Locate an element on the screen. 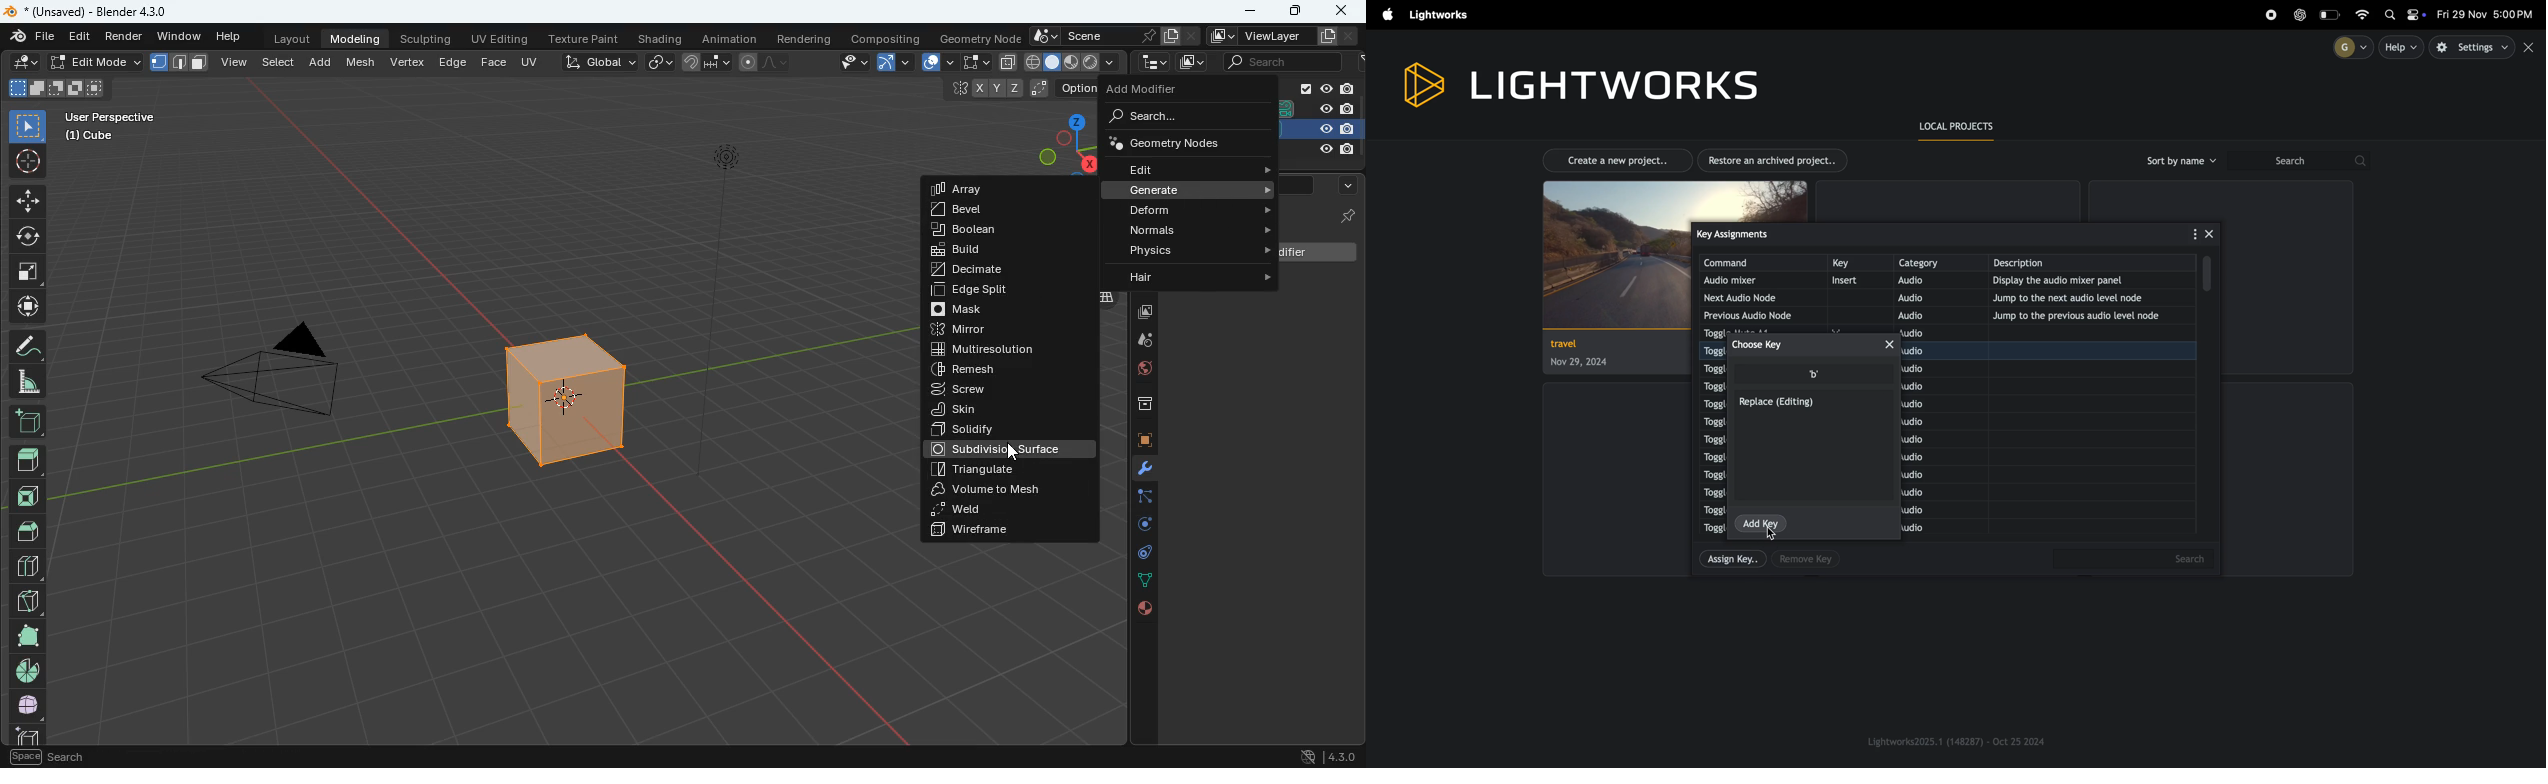 The height and width of the screenshot is (784, 2548). full is located at coordinates (26, 636).